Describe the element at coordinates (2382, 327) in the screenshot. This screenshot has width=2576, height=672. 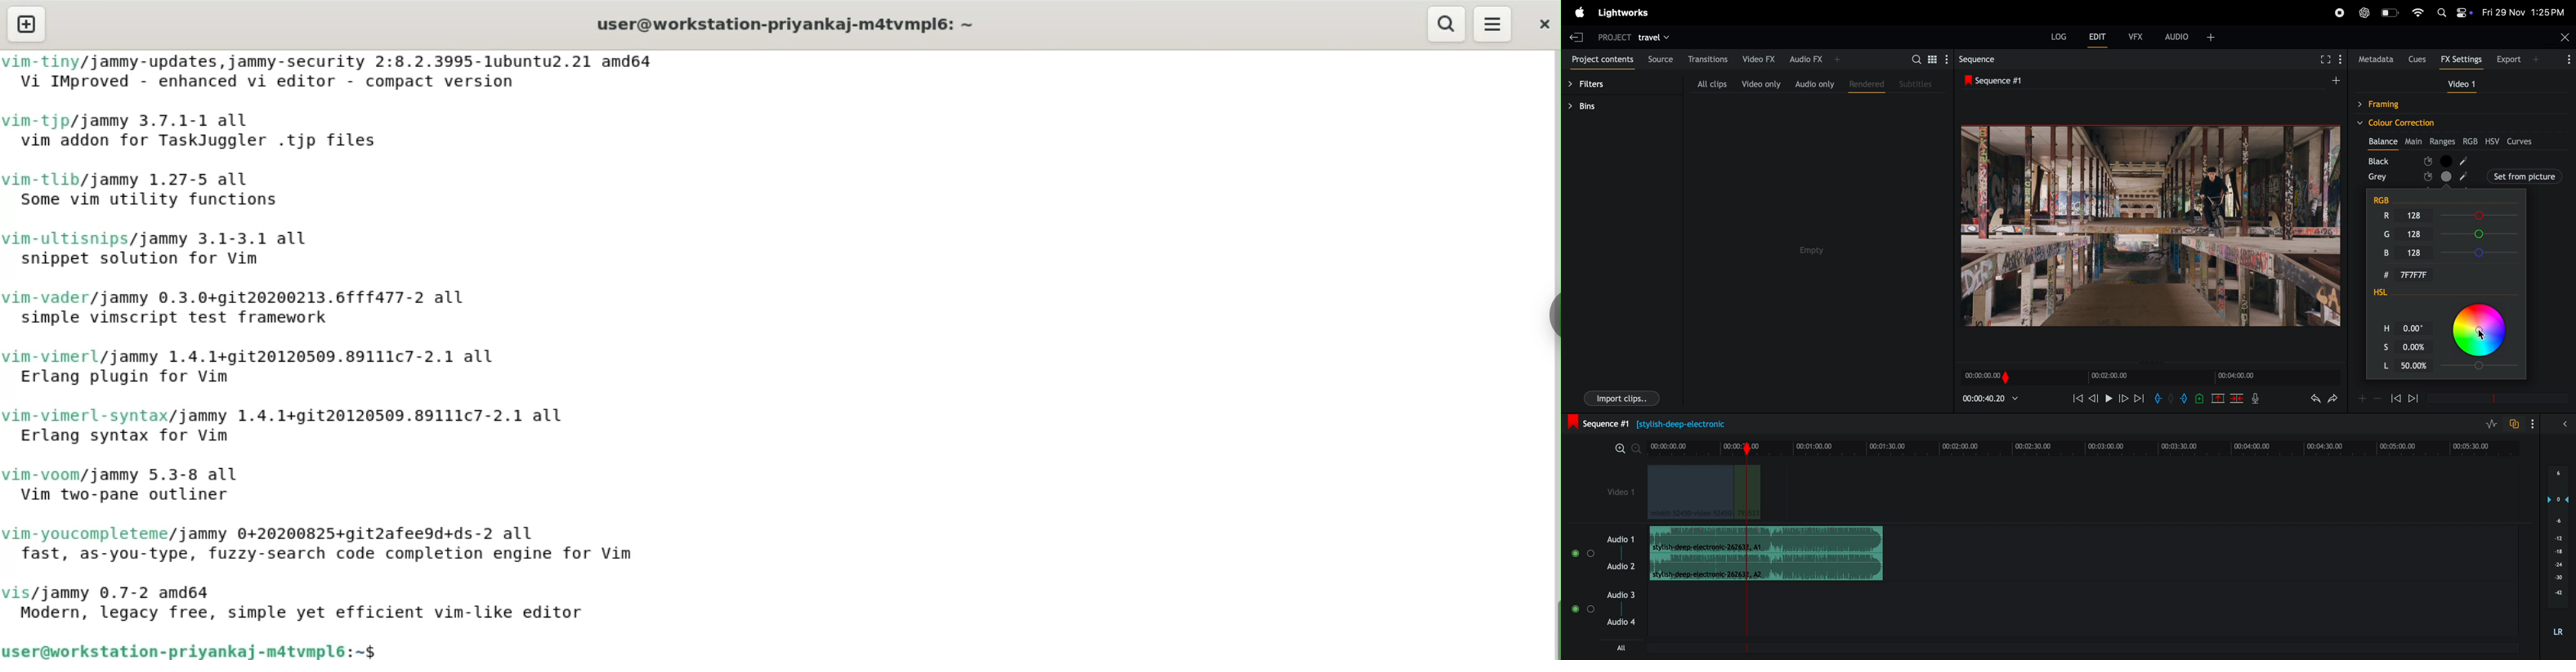
I see `H ` at that location.